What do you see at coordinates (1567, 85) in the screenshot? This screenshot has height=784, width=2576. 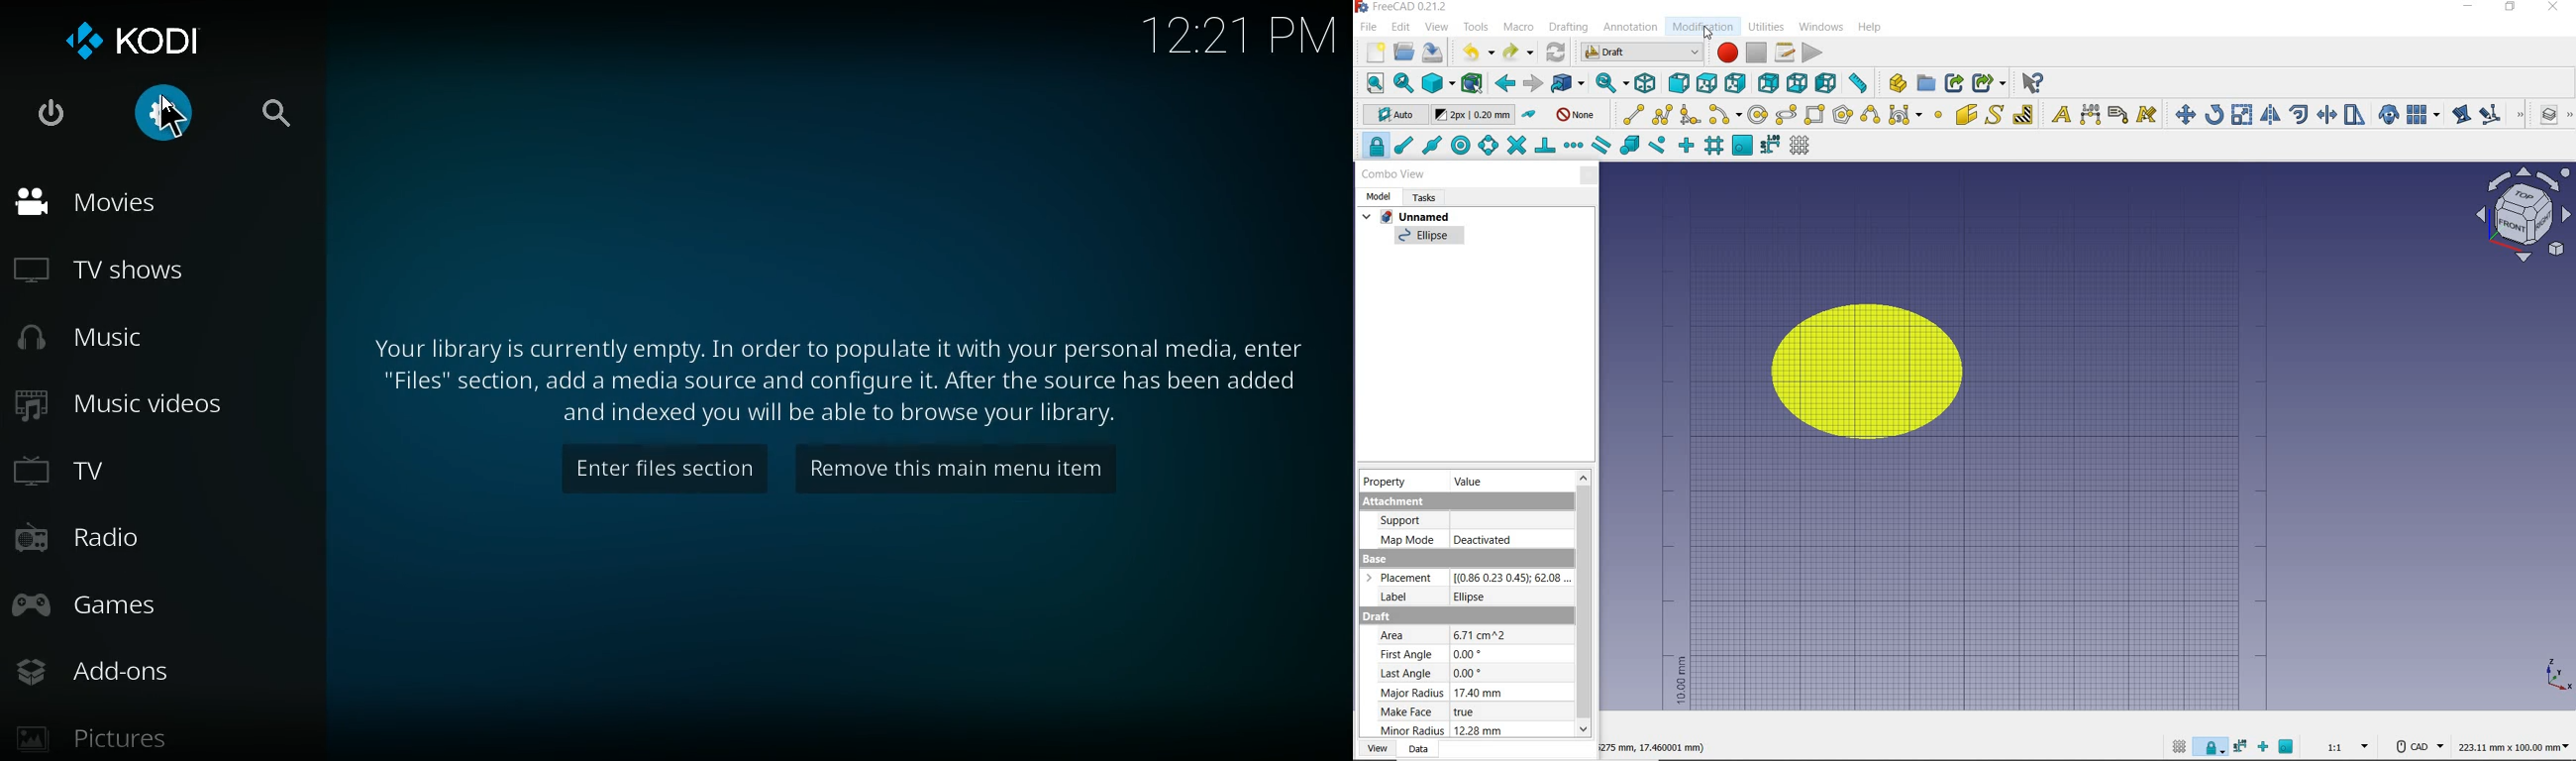 I see `go to linked object` at bounding box center [1567, 85].